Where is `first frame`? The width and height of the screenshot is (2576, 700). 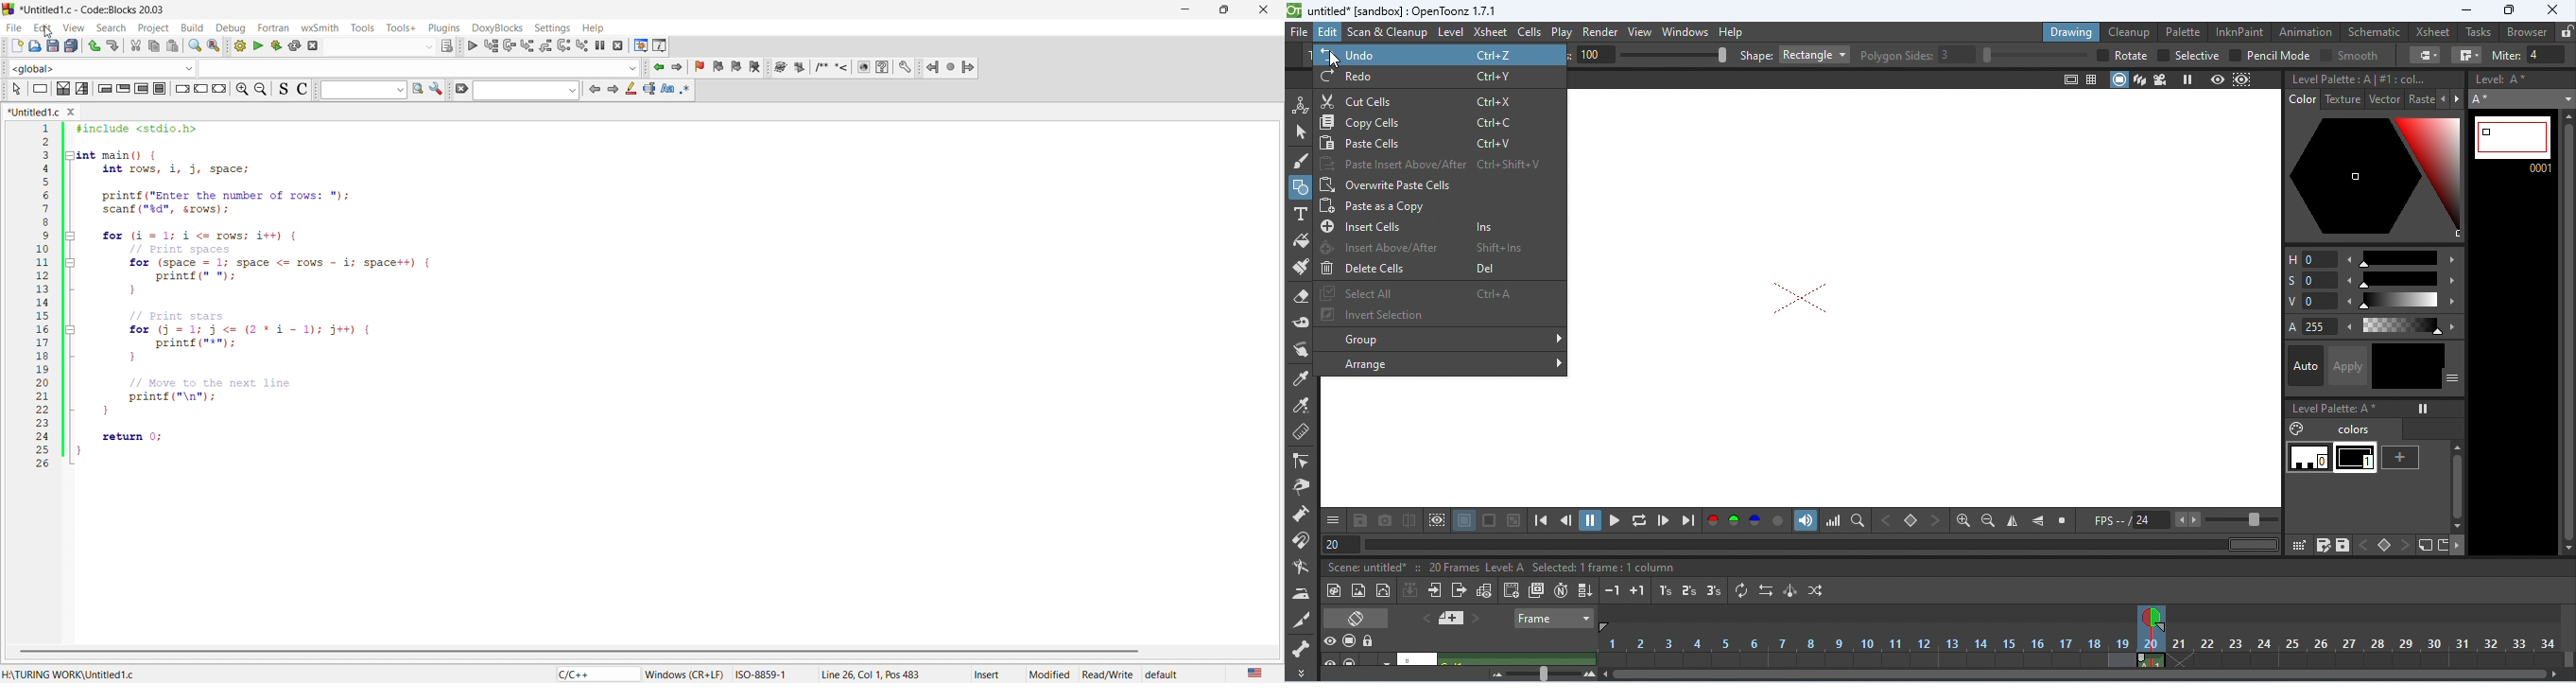
first frame is located at coordinates (1540, 521).